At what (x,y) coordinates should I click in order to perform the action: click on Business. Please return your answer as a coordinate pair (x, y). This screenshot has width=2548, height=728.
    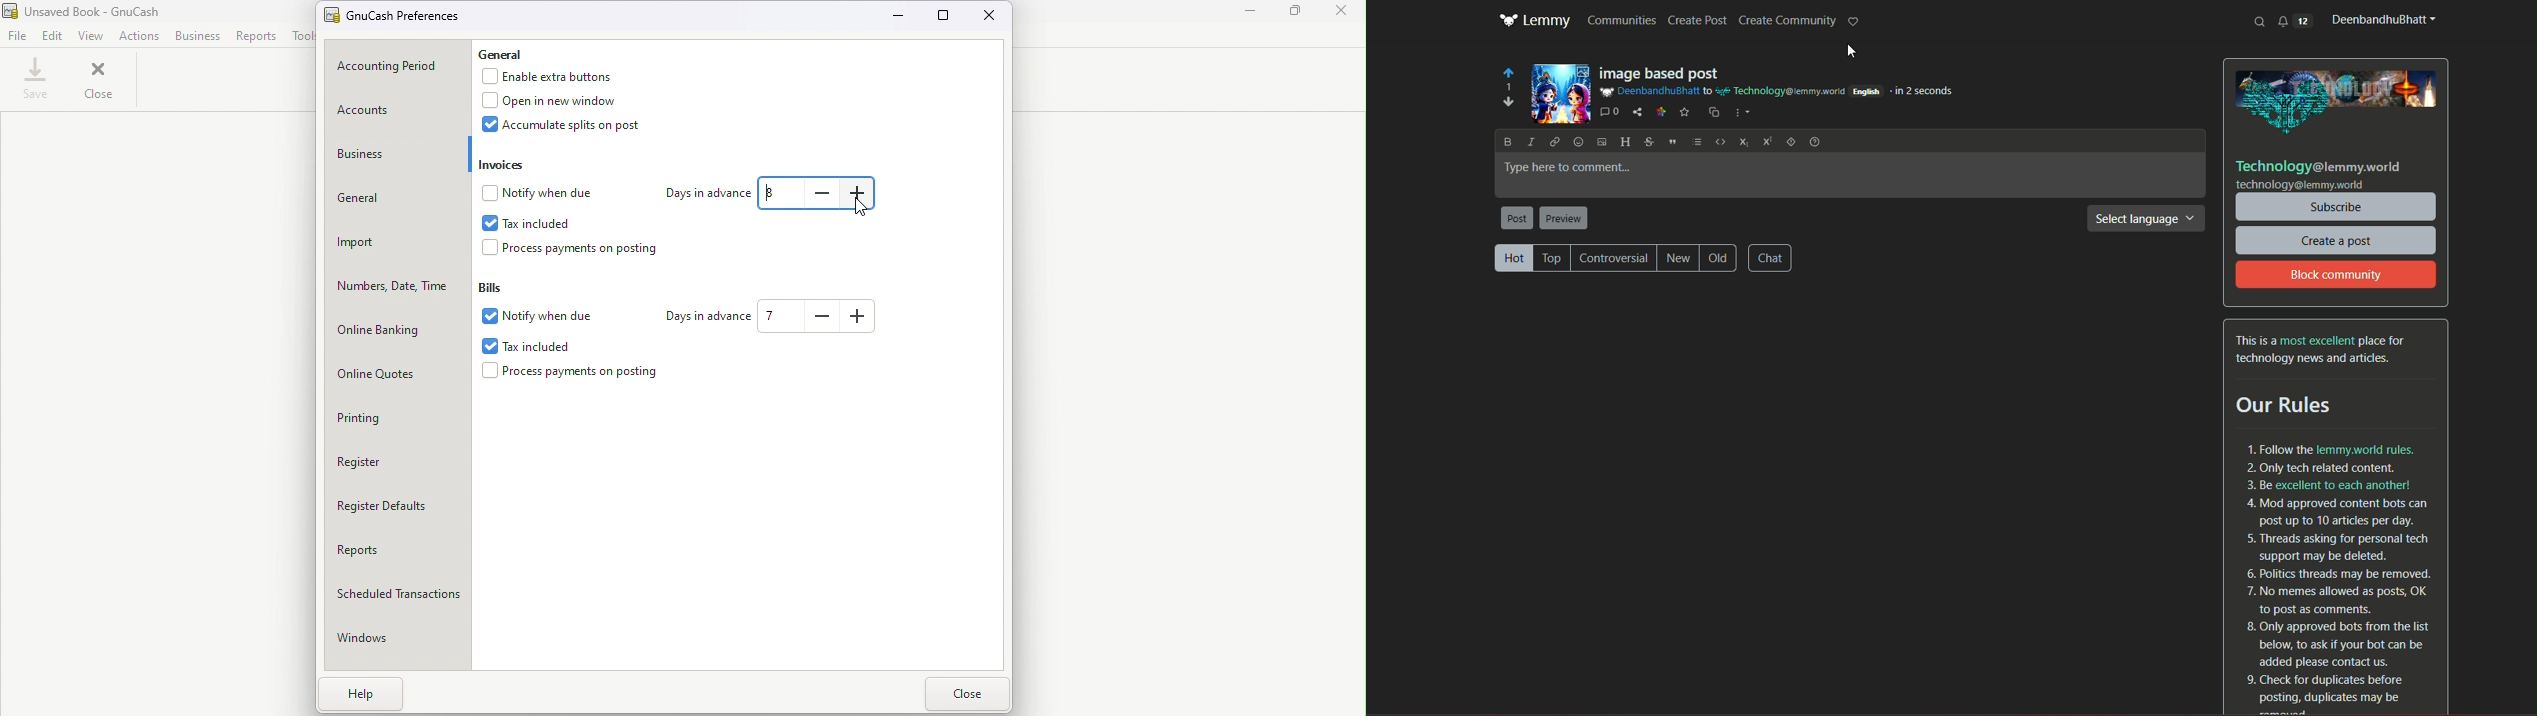
    Looking at the image, I should click on (198, 35).